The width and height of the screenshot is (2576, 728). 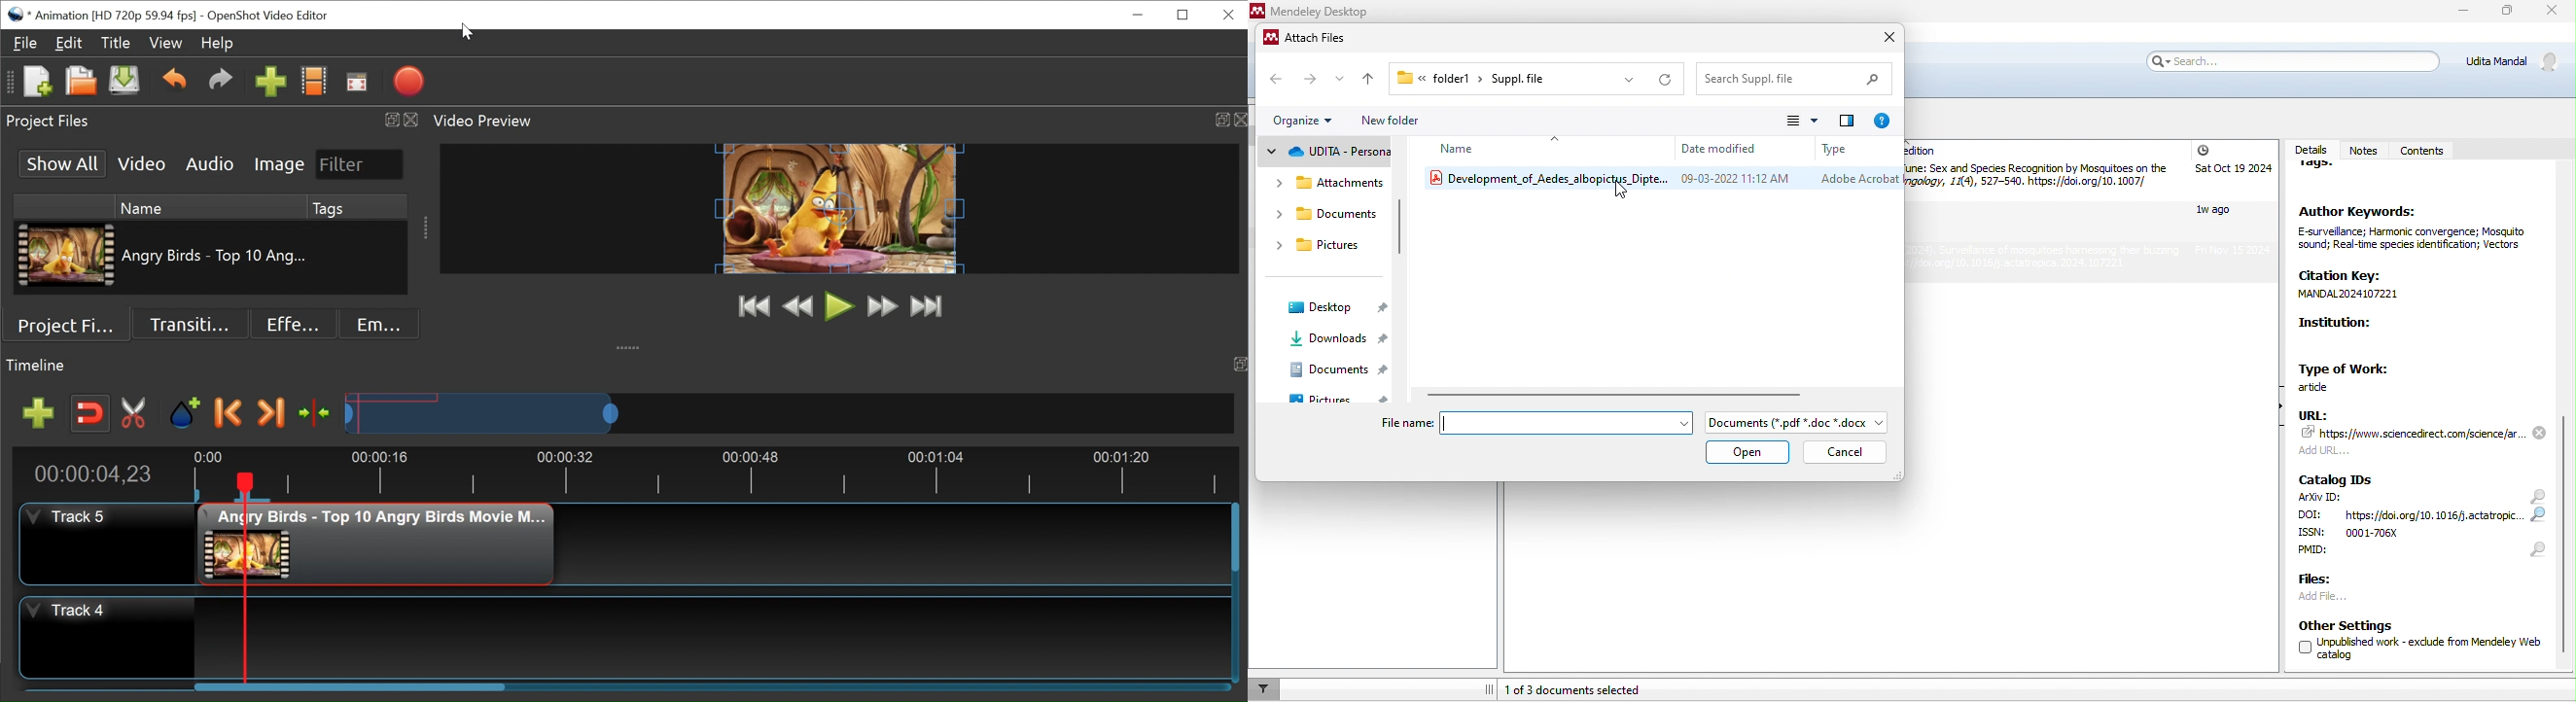 I want to click on DOI, so click(x=2413, y=515).